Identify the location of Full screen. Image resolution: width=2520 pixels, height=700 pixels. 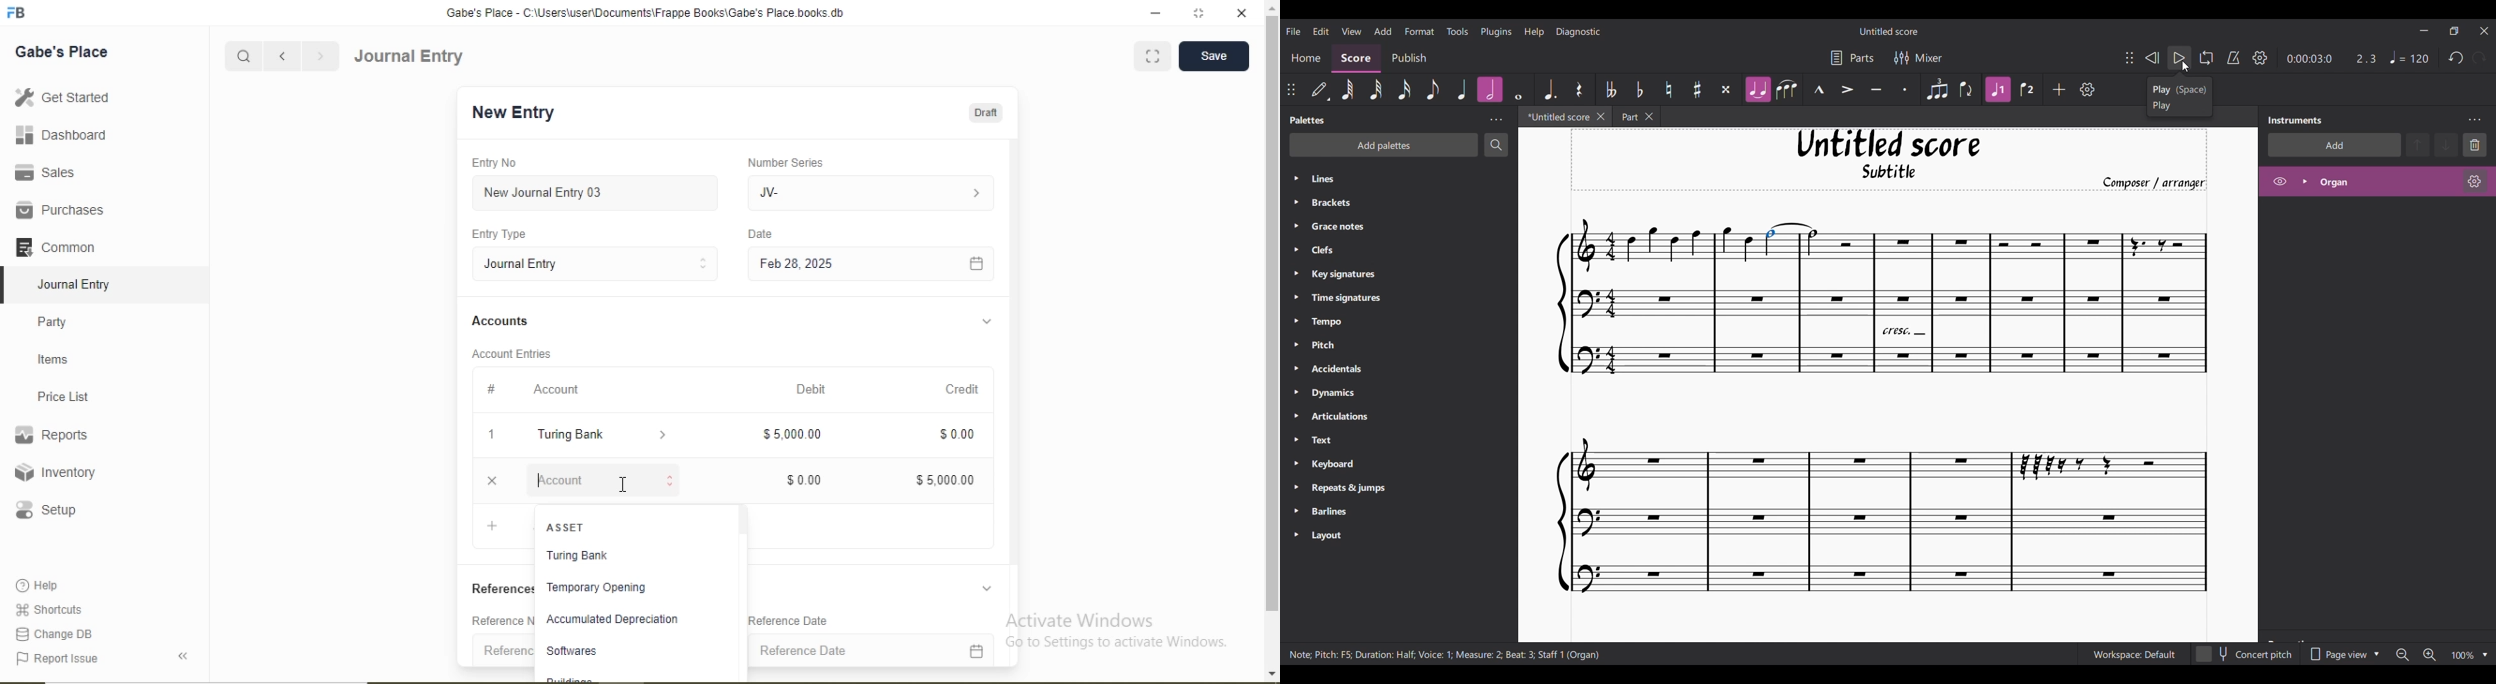
(1155, 56).